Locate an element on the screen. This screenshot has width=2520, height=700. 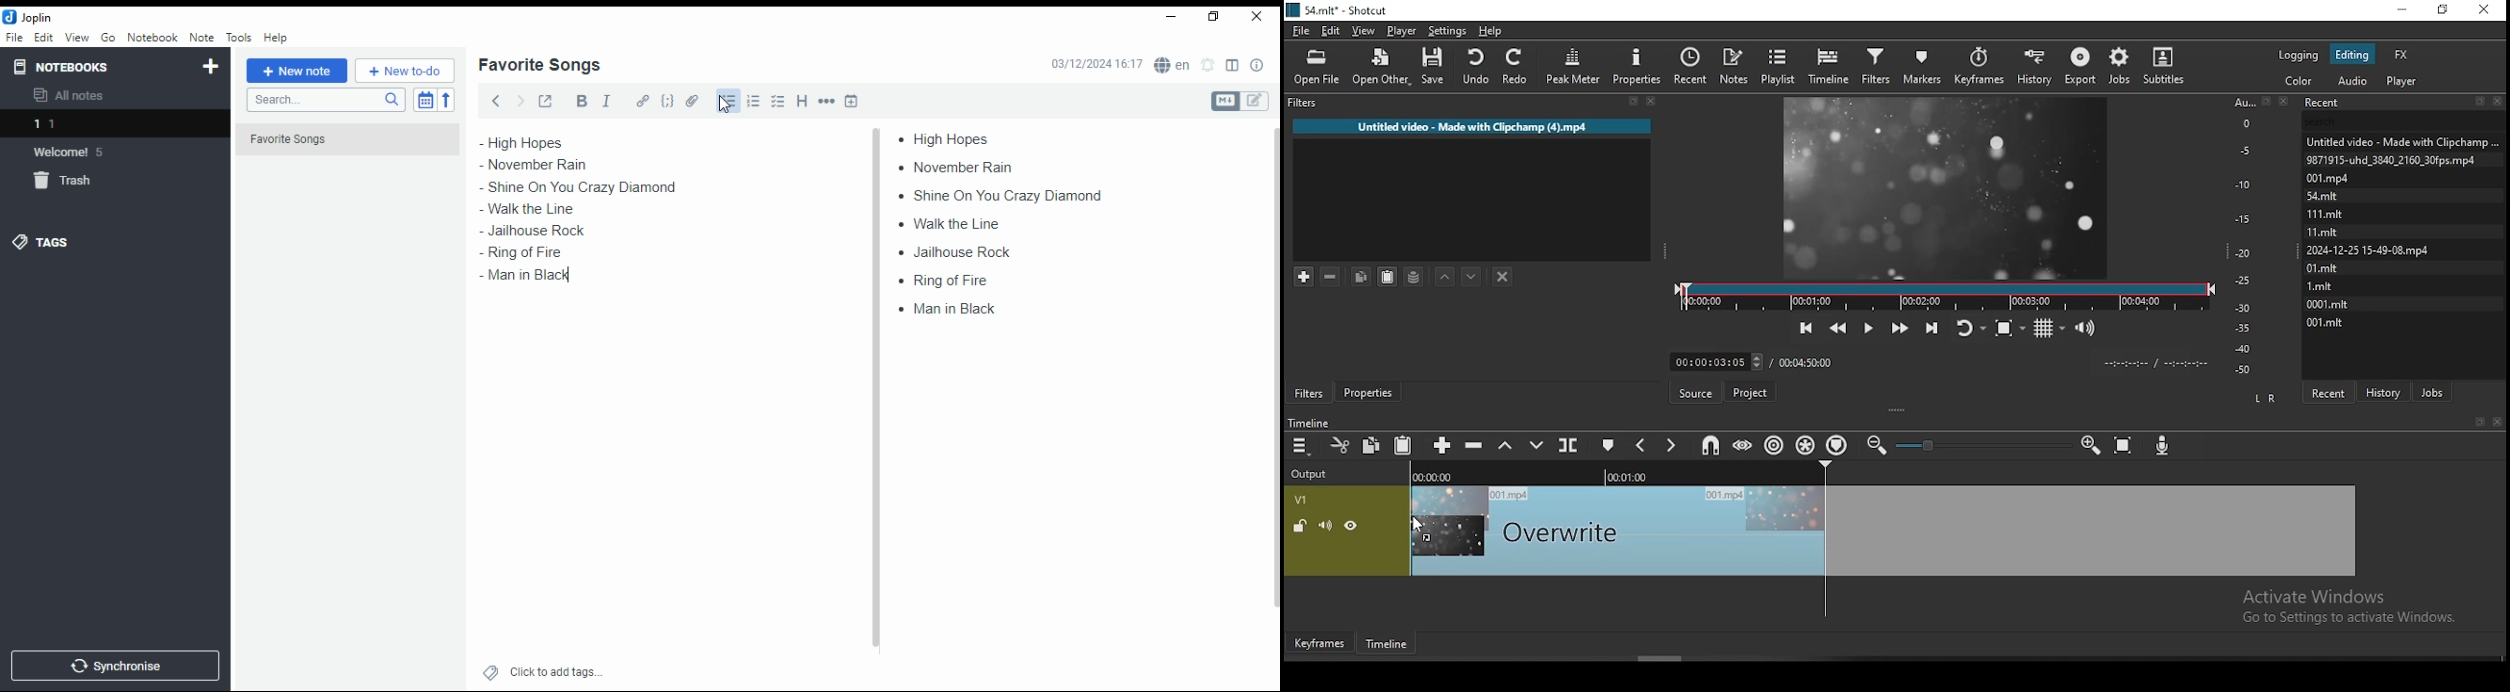
open other is located at coordinates (1382, 69).